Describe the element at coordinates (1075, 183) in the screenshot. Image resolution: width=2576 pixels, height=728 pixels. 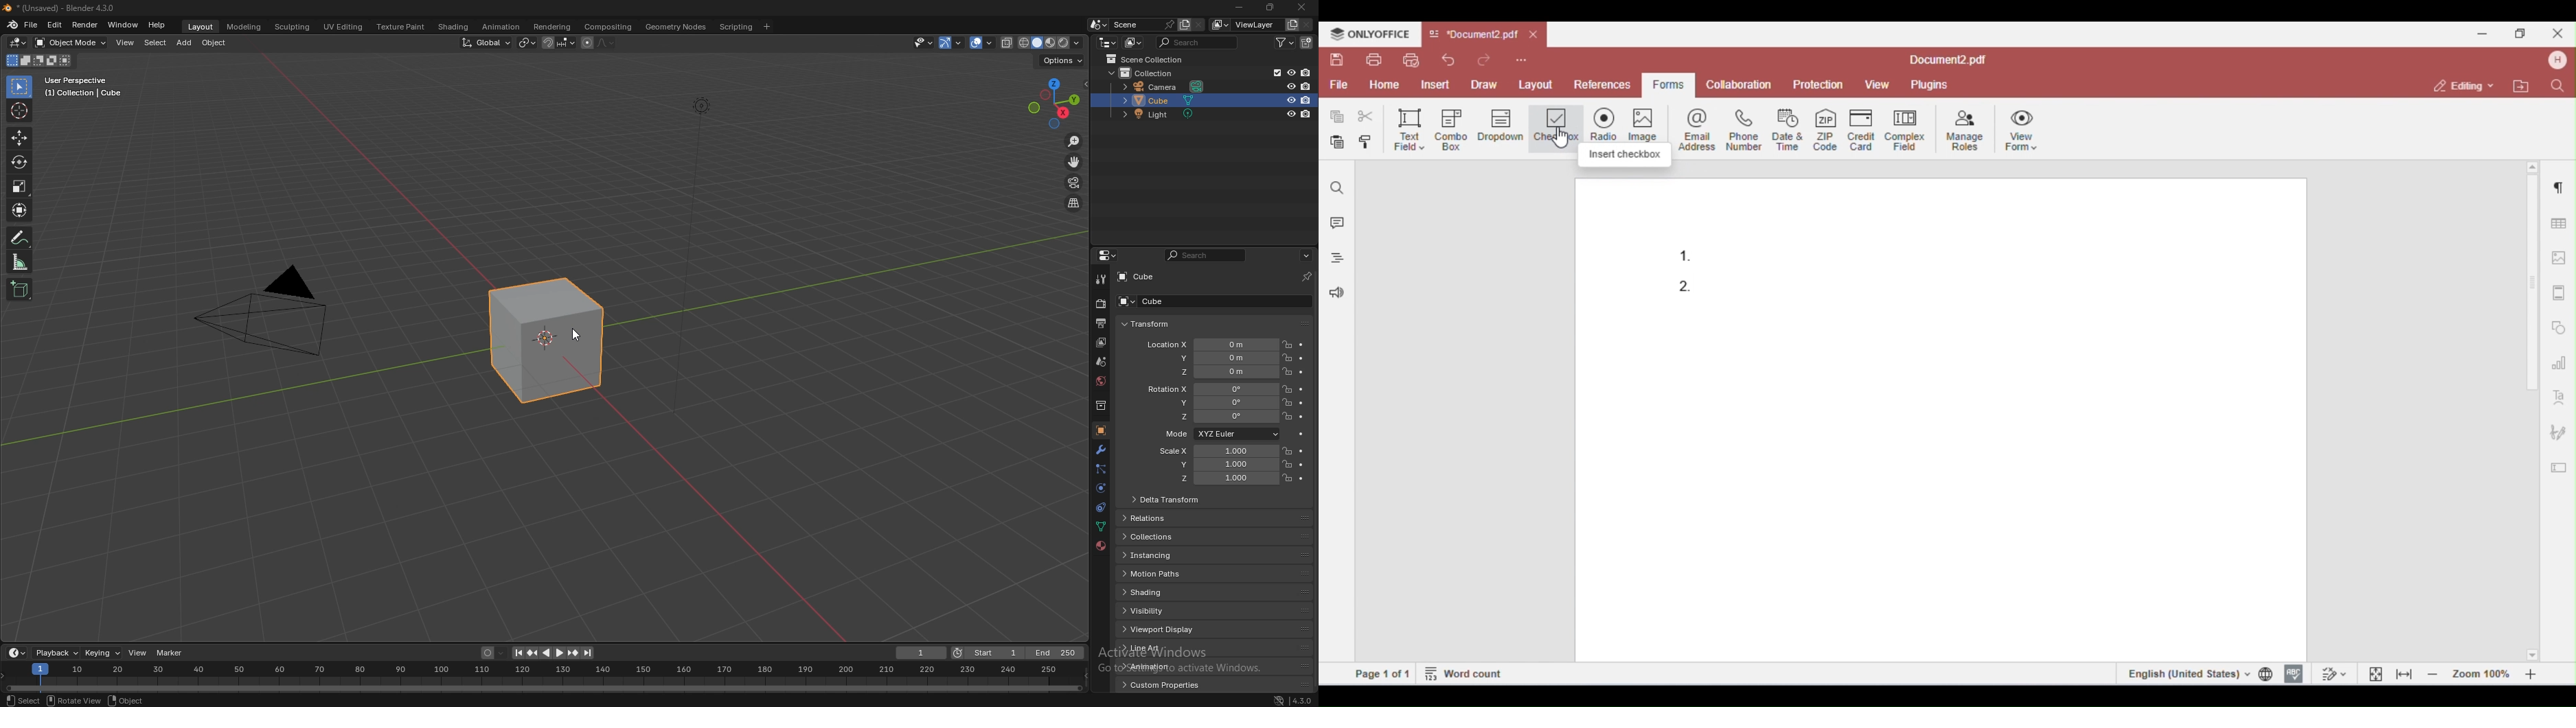
I see `camera view` at that location.